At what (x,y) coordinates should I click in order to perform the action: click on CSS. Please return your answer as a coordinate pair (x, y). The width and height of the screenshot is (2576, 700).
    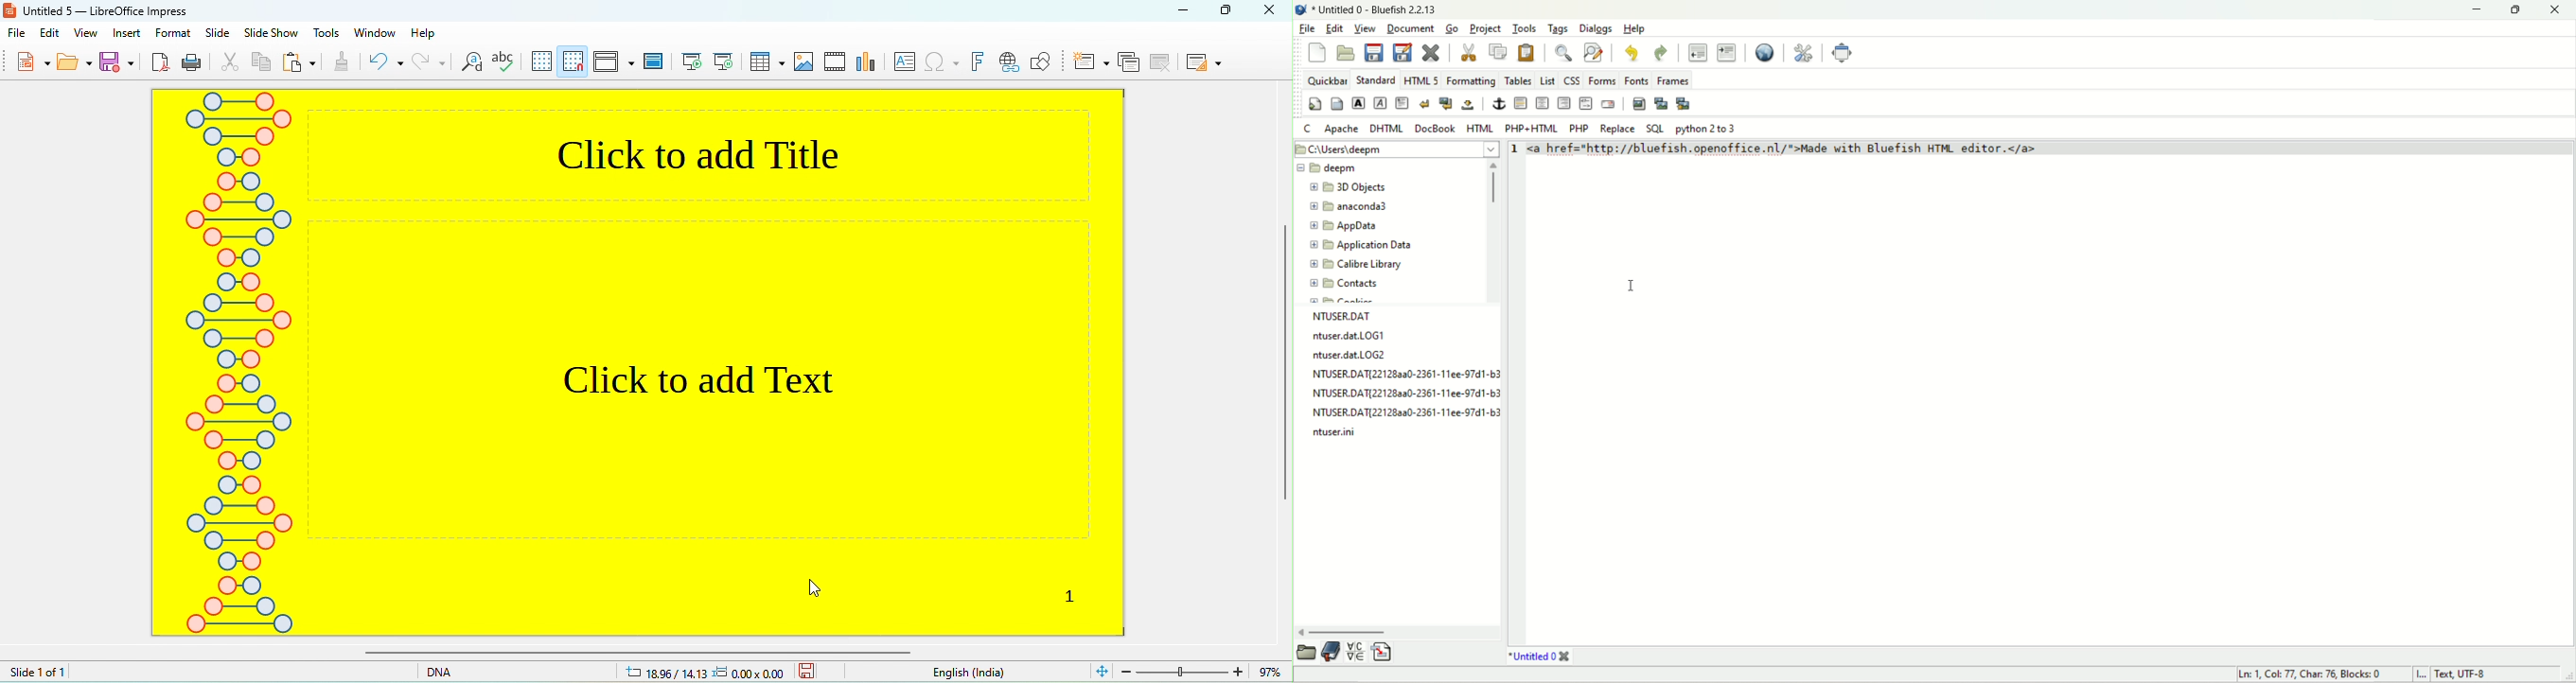
    Looking at the image, I should click on (1572, 80).